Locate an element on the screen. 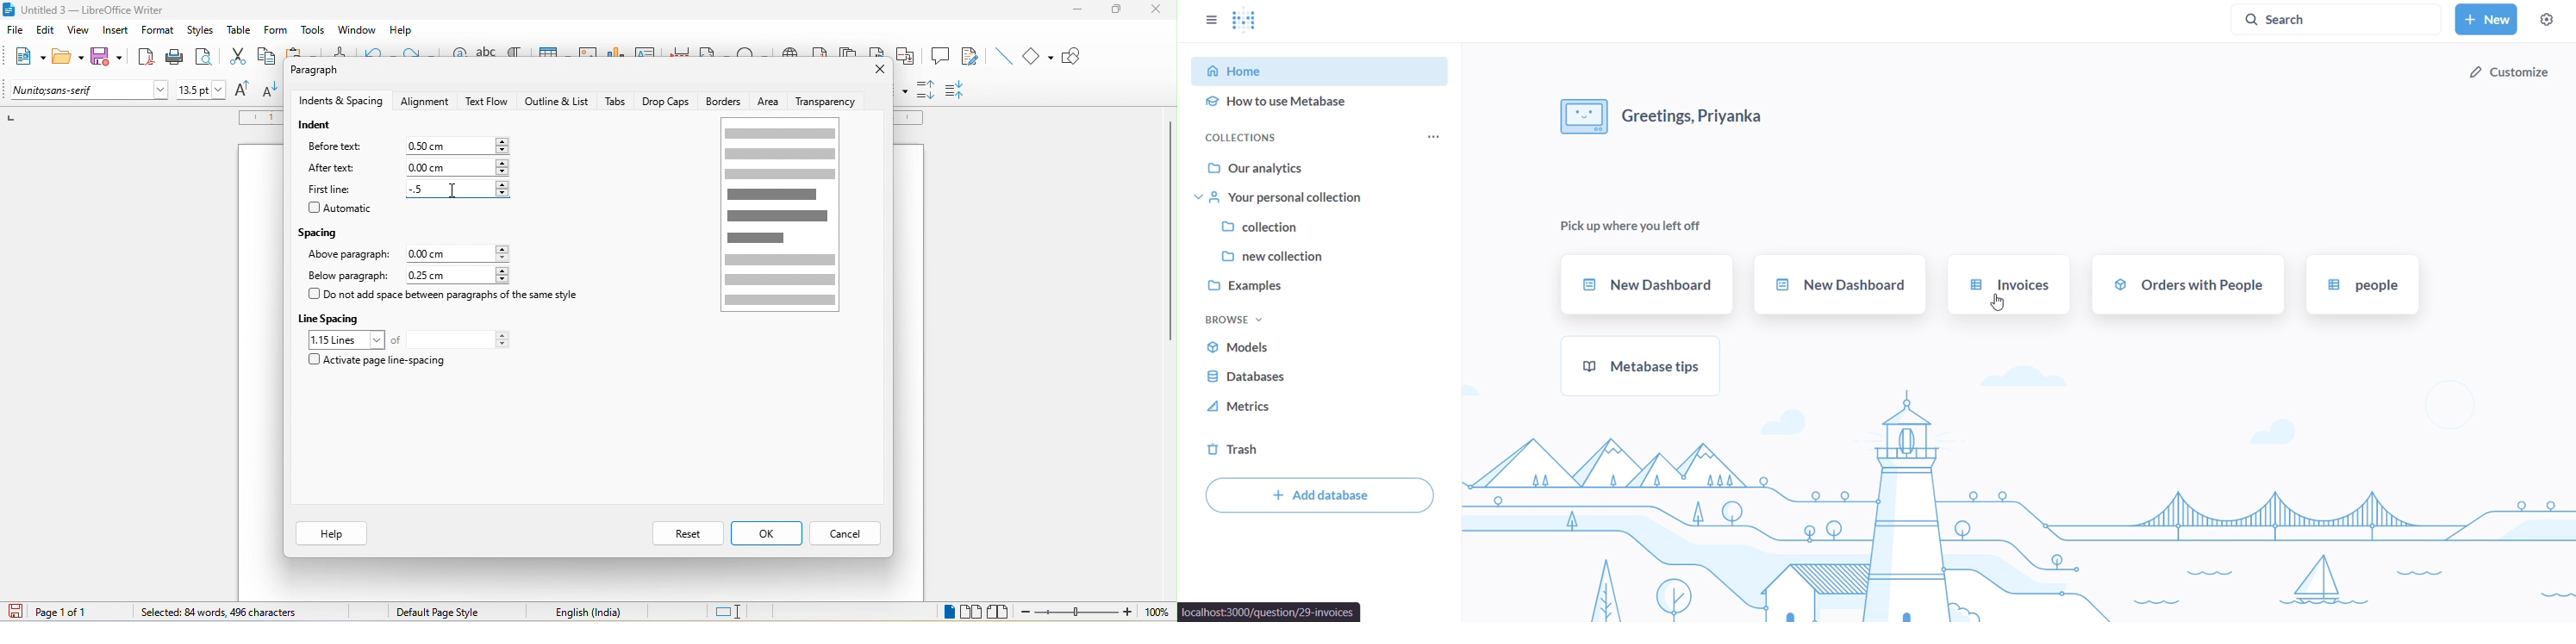 Image resolution: width=2576 pixels, height=644 pixels. checkbox is located at coordinates (314, 207).